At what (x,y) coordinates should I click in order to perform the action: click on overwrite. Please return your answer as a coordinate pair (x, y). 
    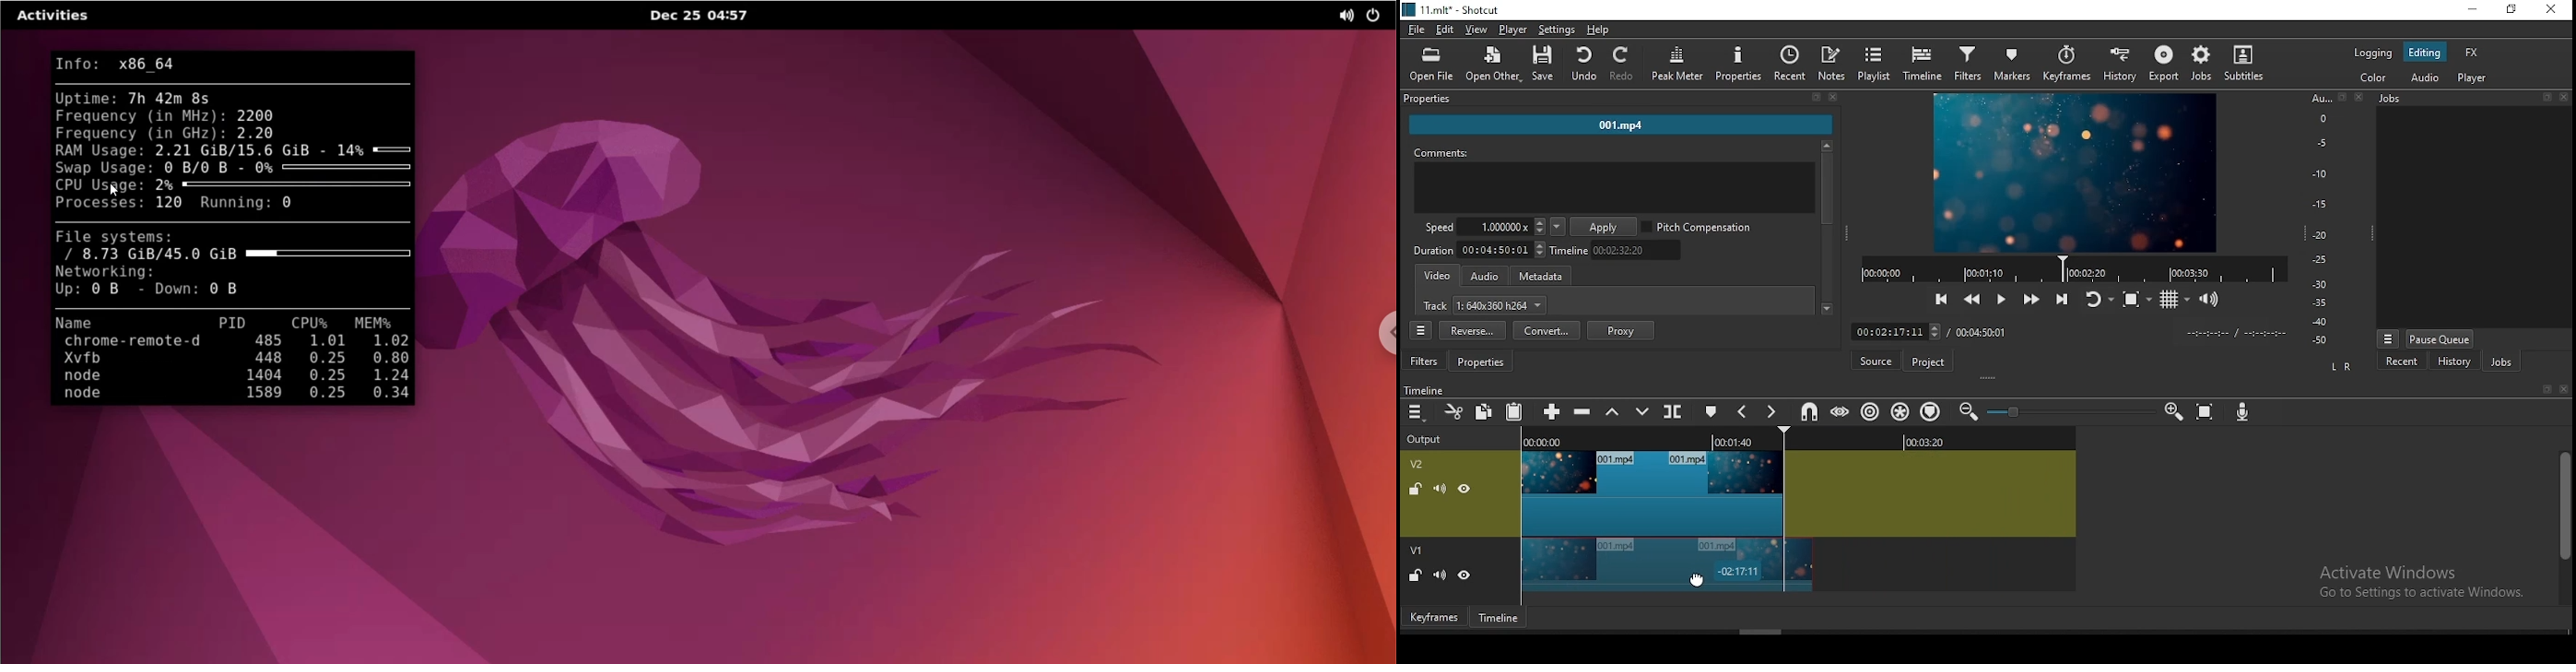
    Looking at the image, I should click on (1642, 411).